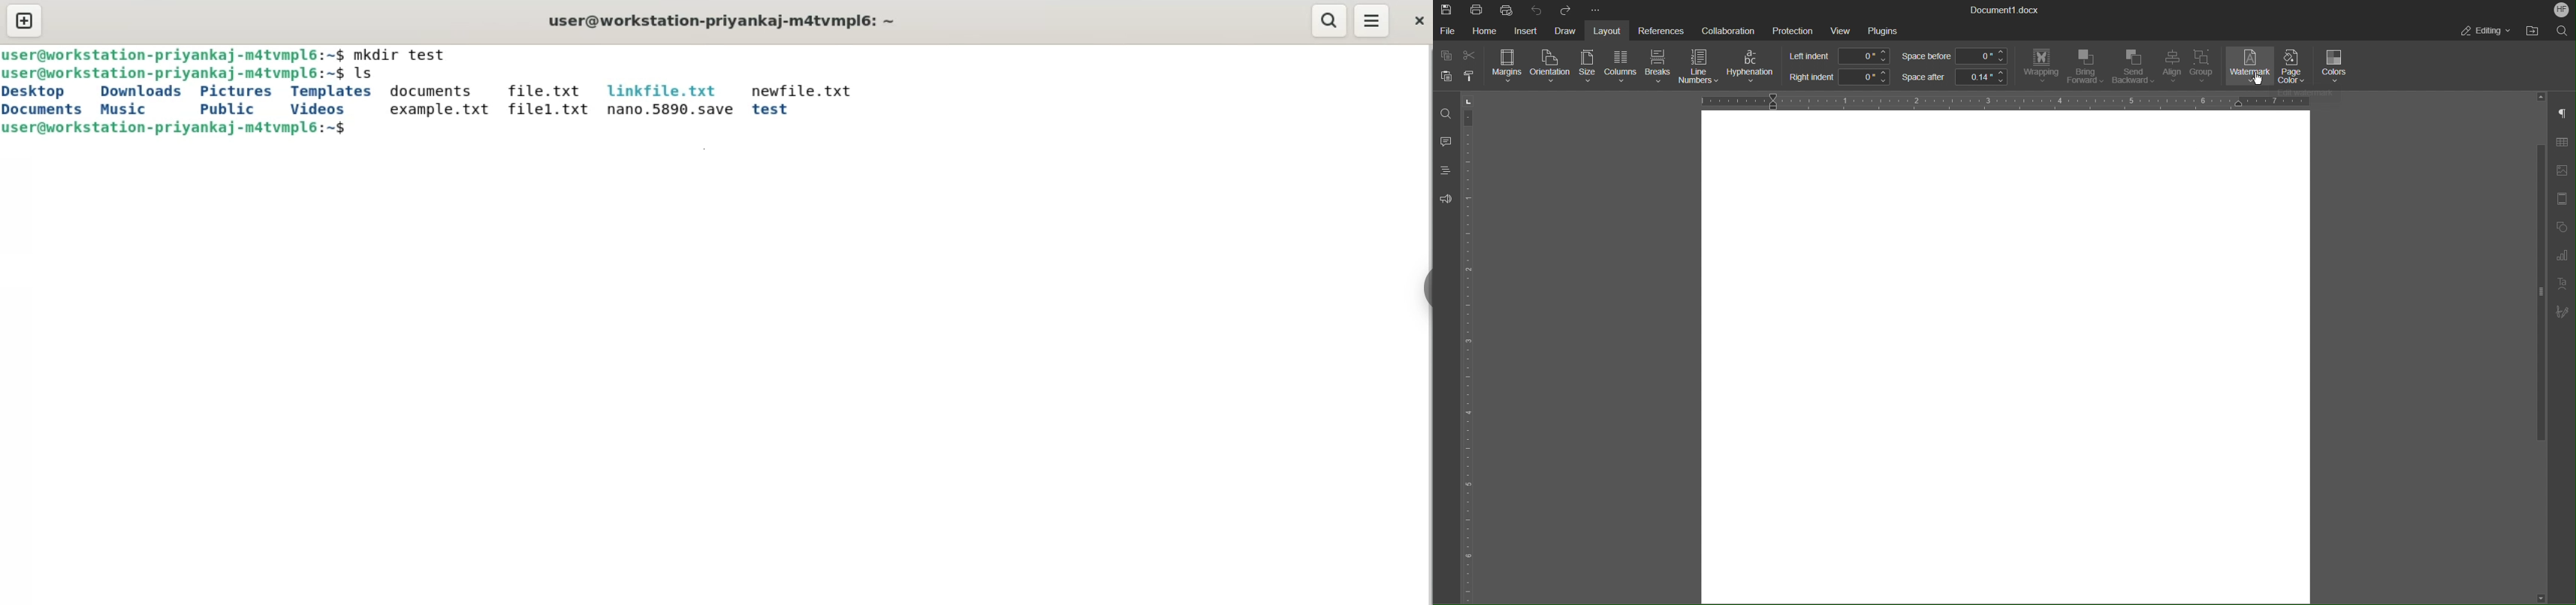 The width and height of the screenshot is (2576, 616). I want to click on Horizontal Ruler, so click(2001, 100).